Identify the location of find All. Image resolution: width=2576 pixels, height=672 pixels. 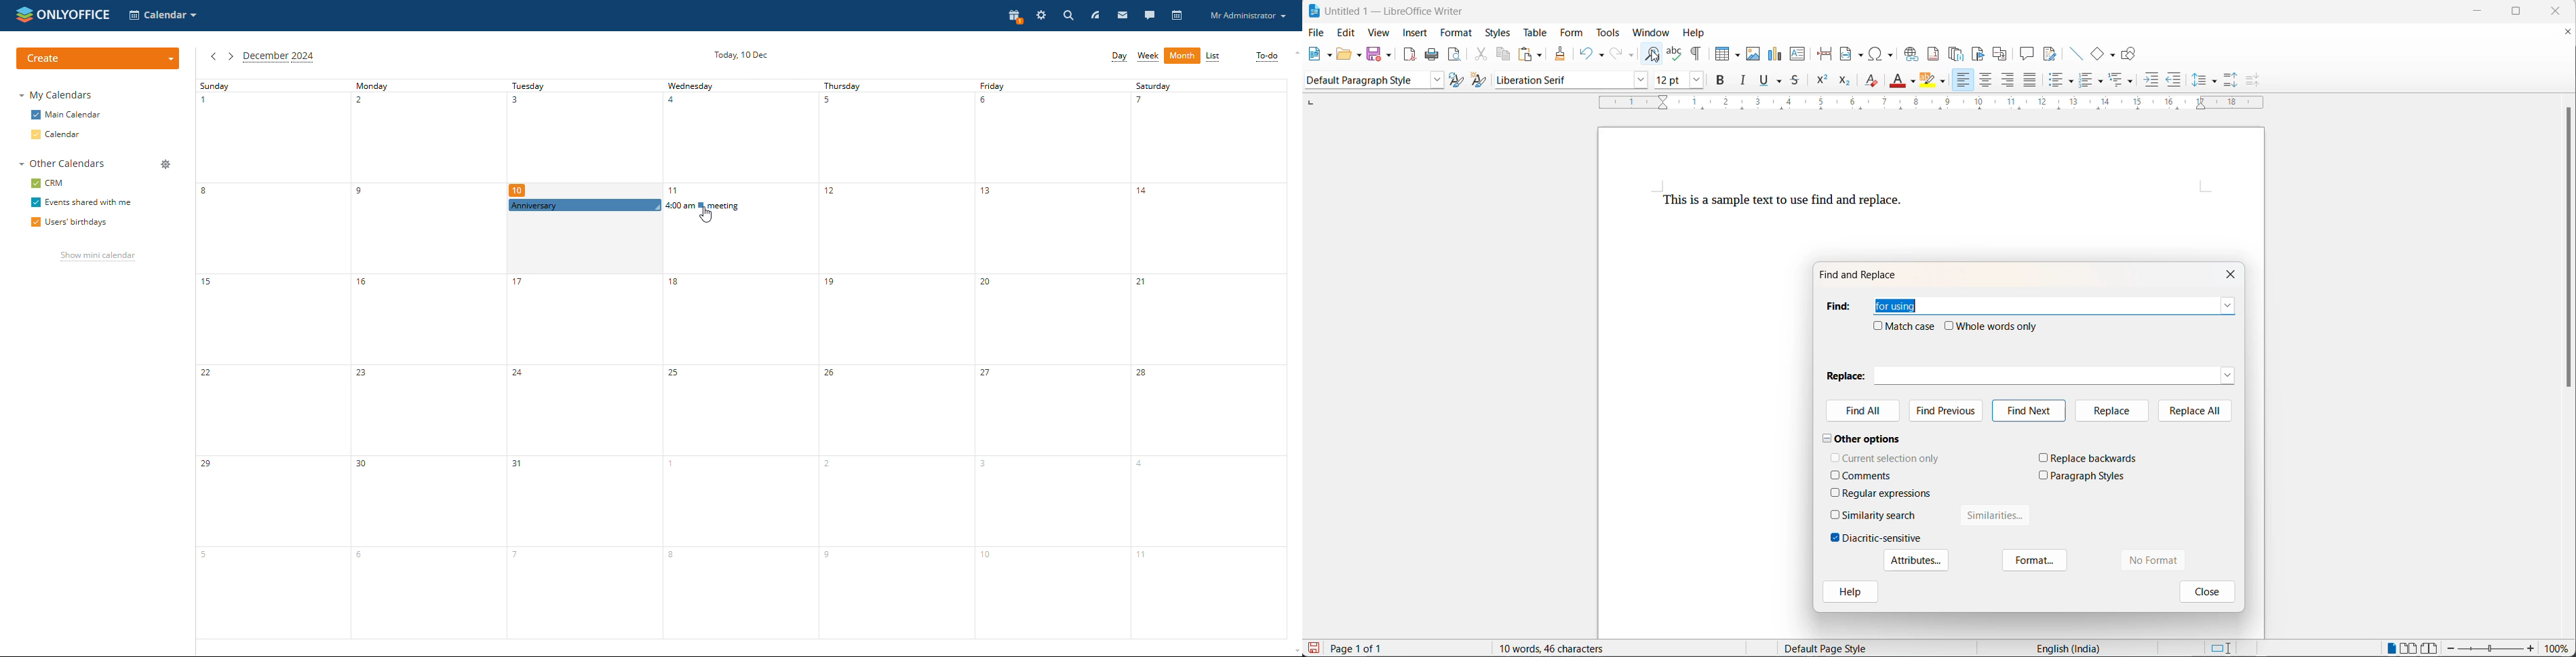
(1864, 412).